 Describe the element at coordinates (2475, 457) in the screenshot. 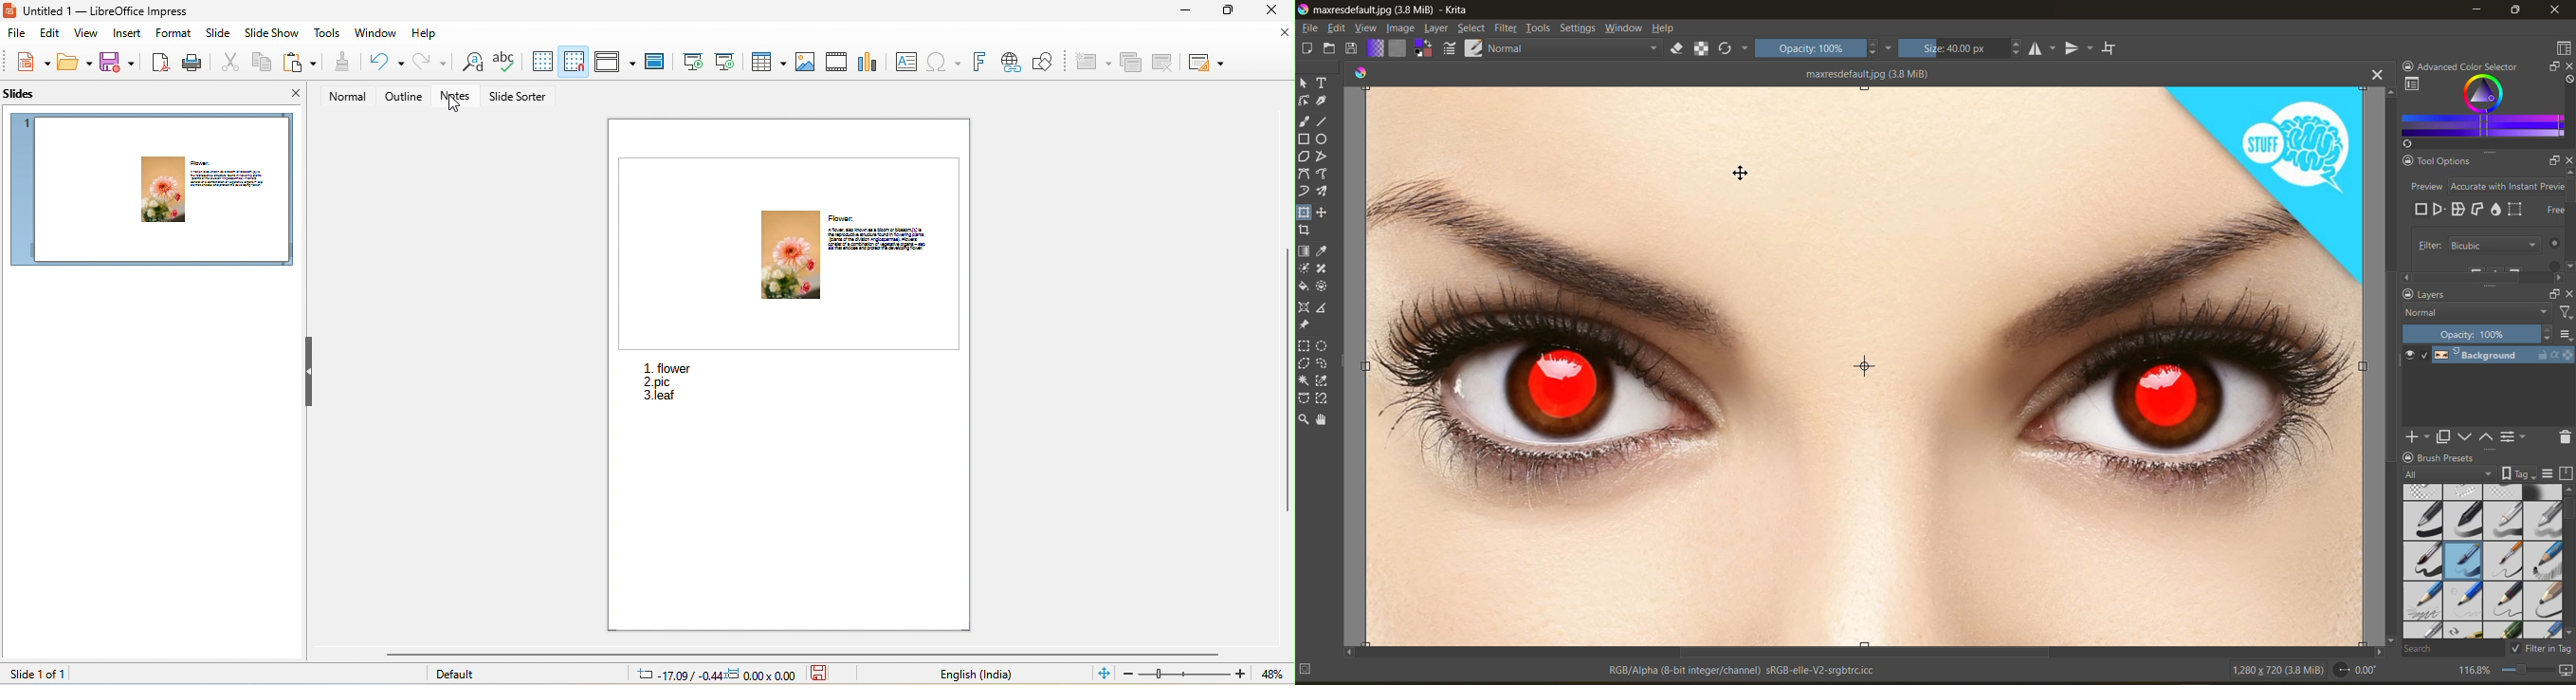

I see `Brush Presets` at that location.